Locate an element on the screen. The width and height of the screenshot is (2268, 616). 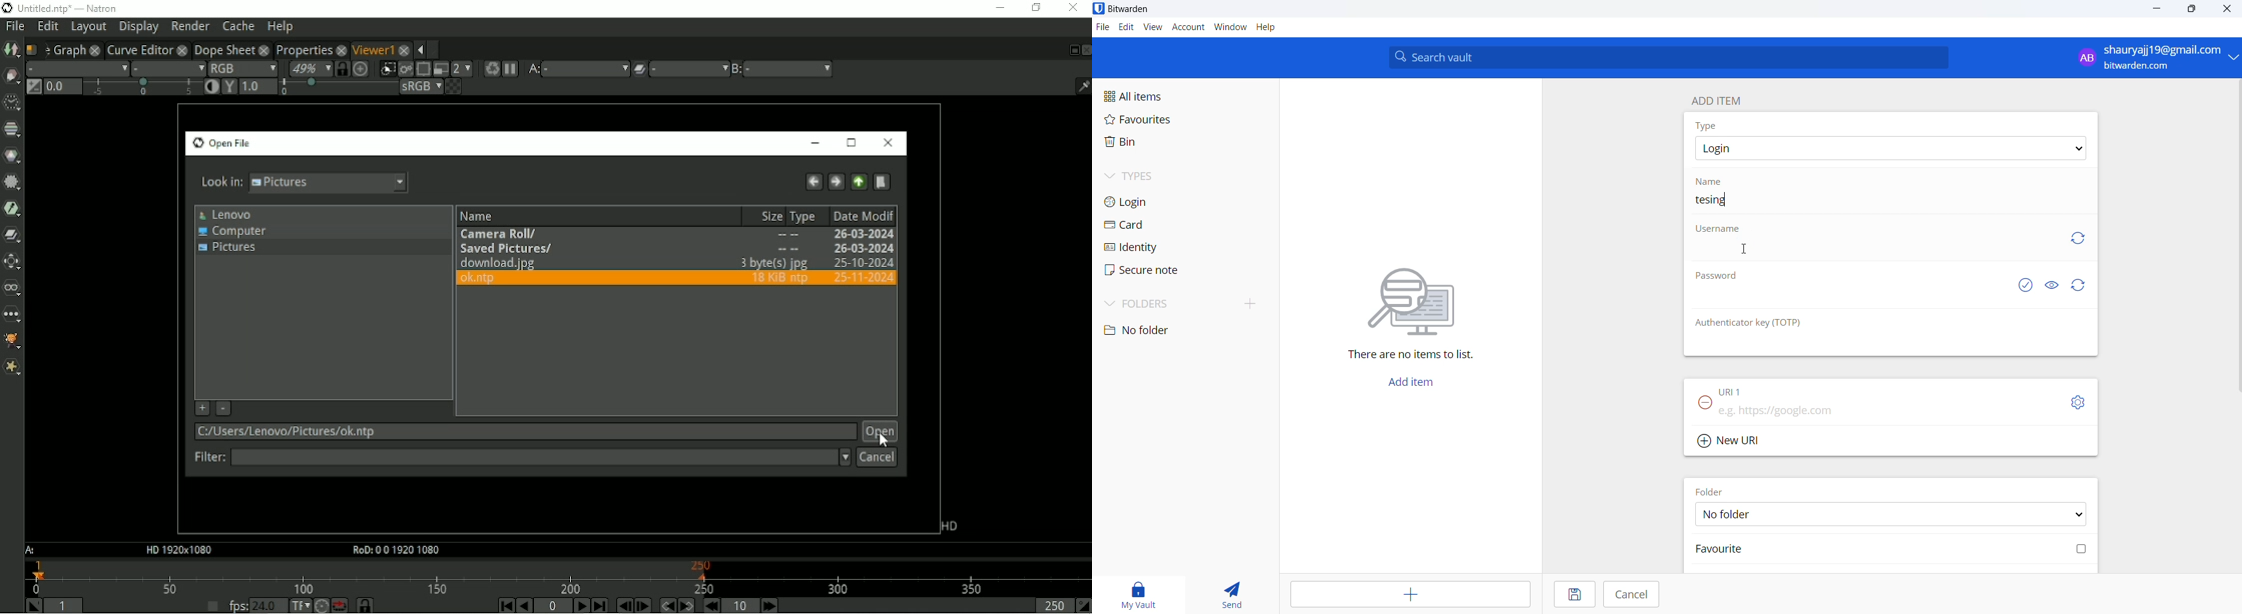
Color is located at coordinates (12, 155).